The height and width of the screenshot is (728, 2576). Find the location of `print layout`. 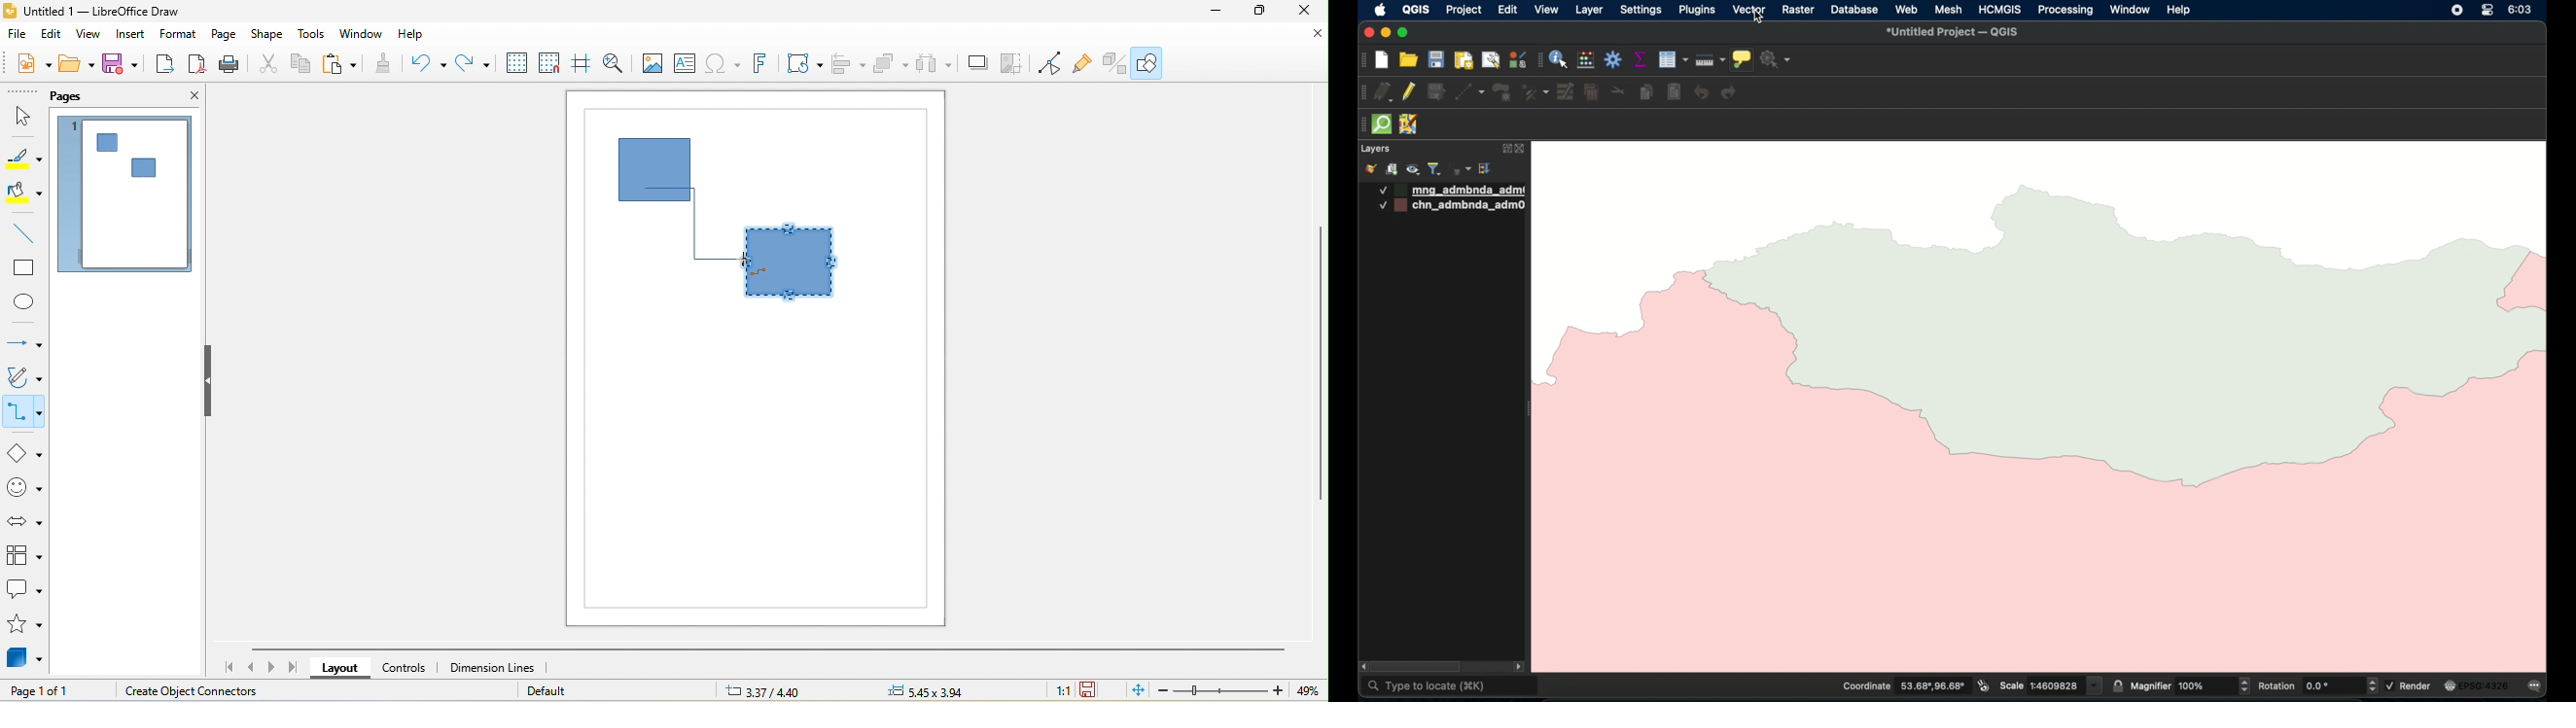

print layout is located at coordinates (1463, 61).